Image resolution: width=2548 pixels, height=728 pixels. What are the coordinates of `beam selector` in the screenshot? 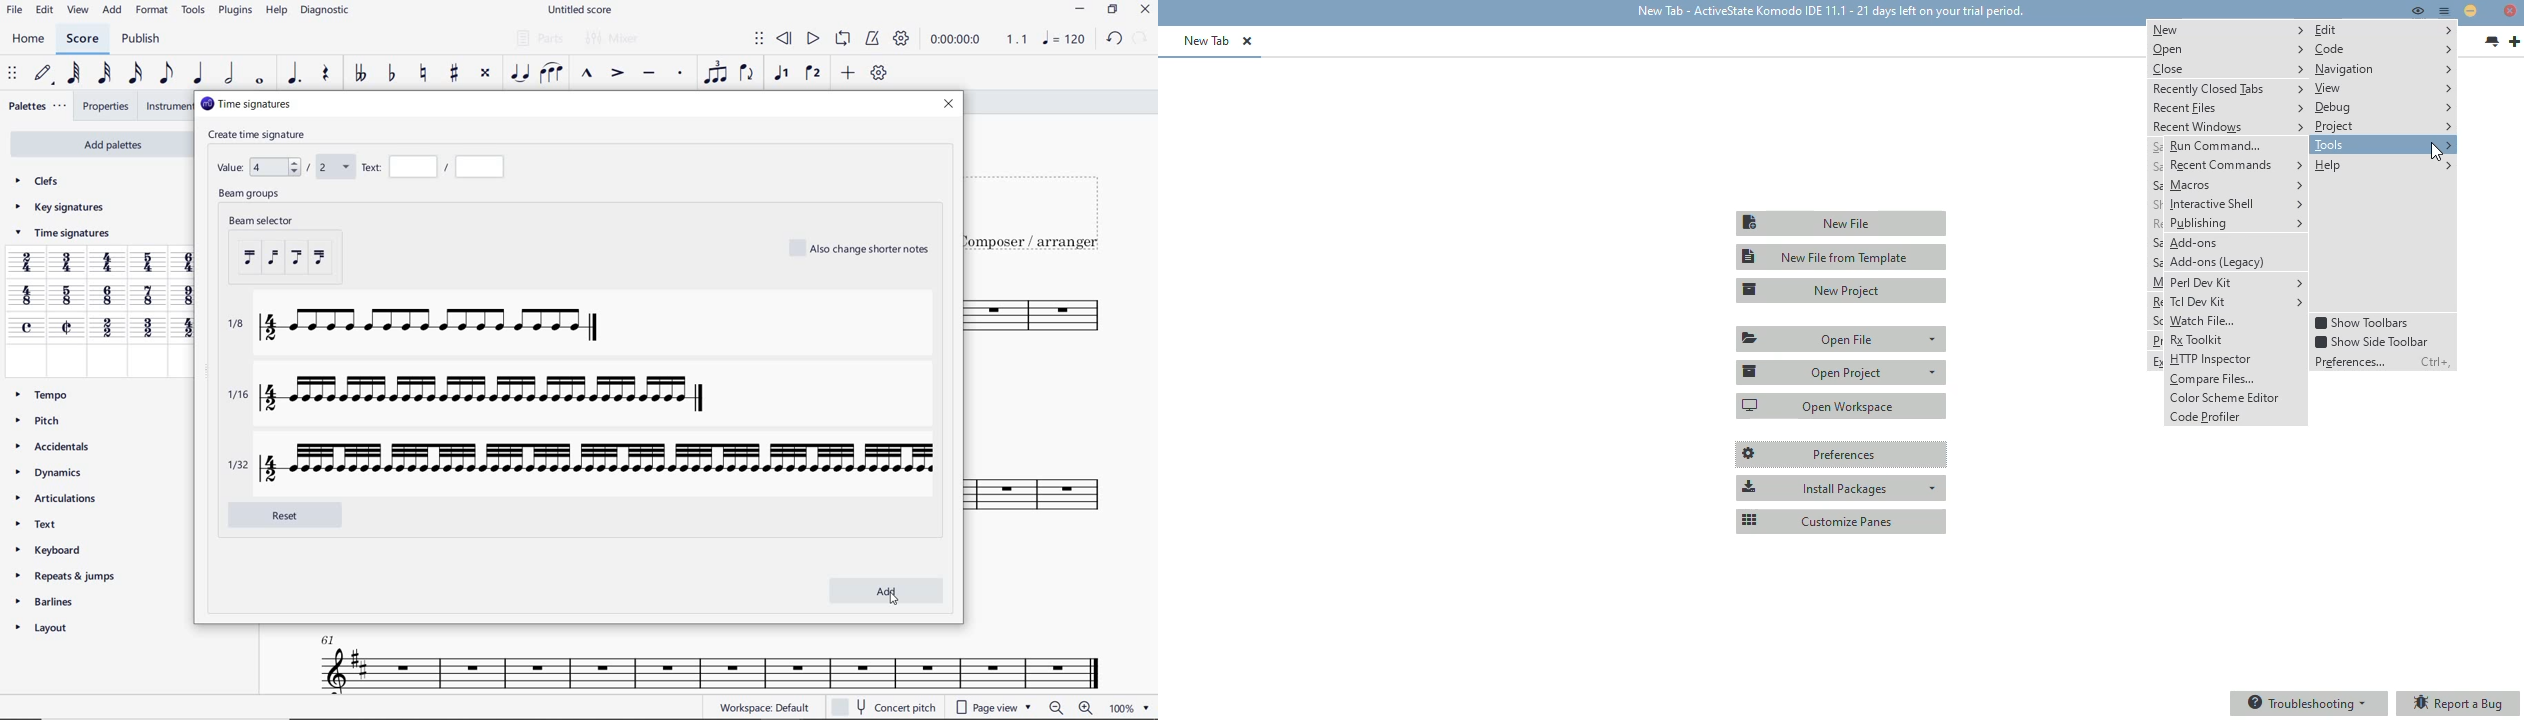 It's located at (309, 249).